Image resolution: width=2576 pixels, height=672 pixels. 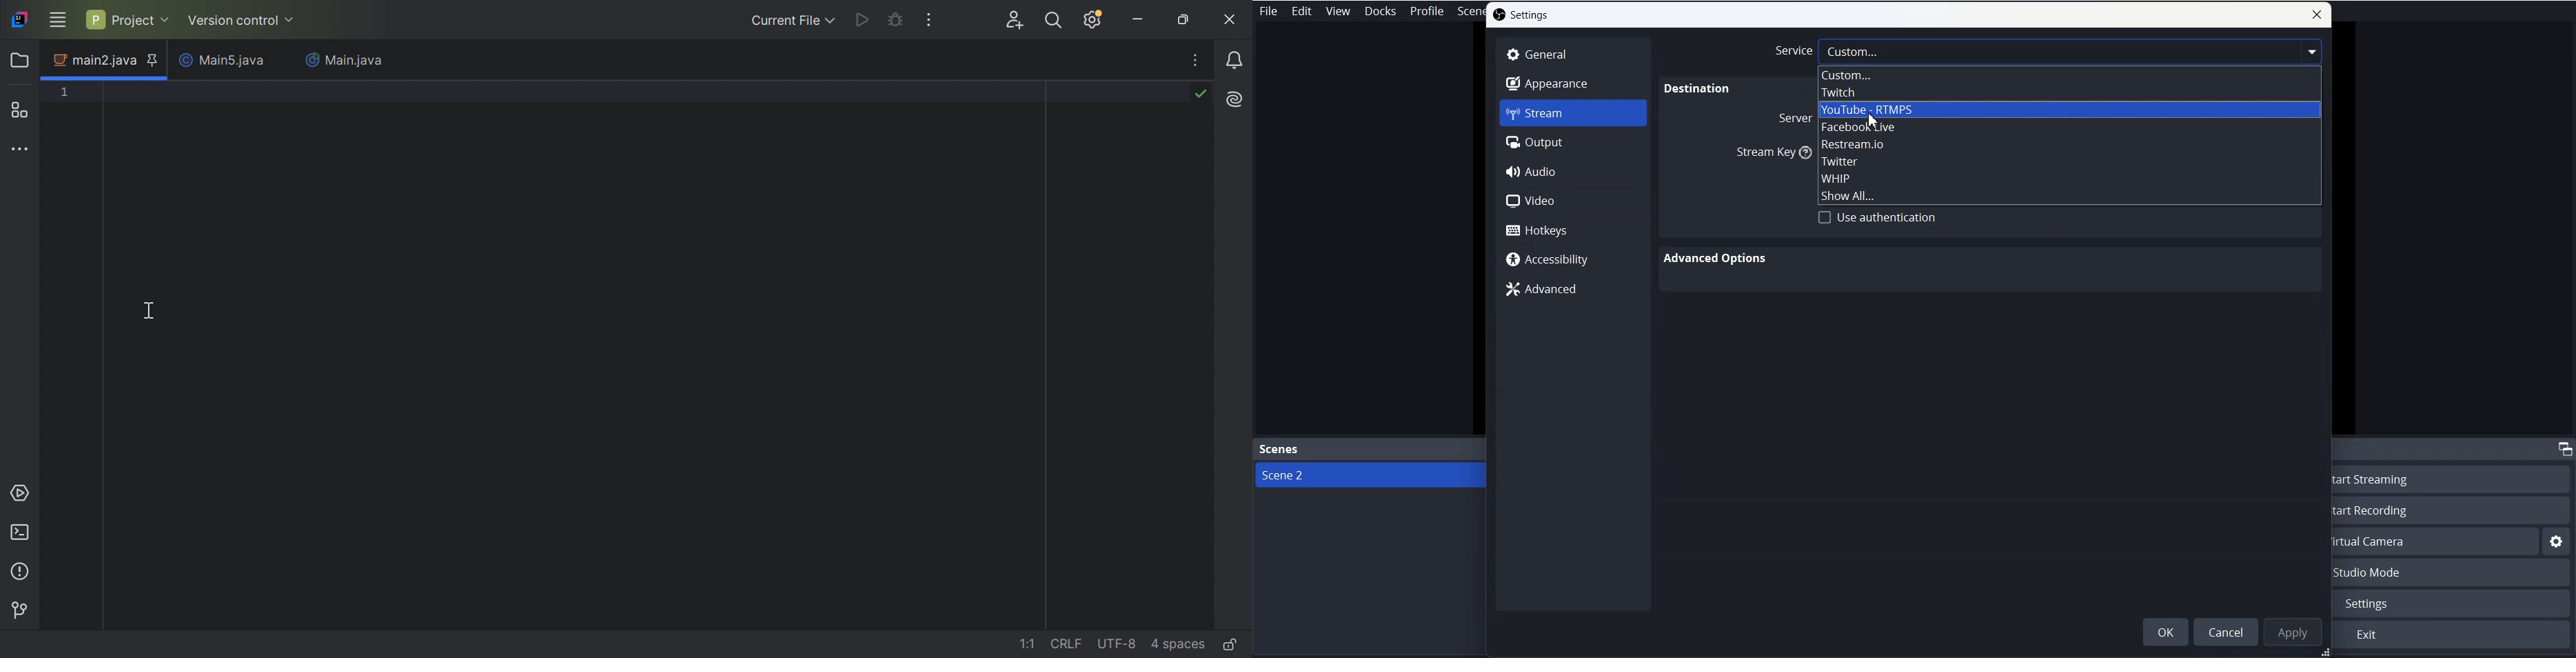 What do you see at coordinates (1573, 259) in the screenshot?
I see `Accessibility` at bounding box center [1573, 259].